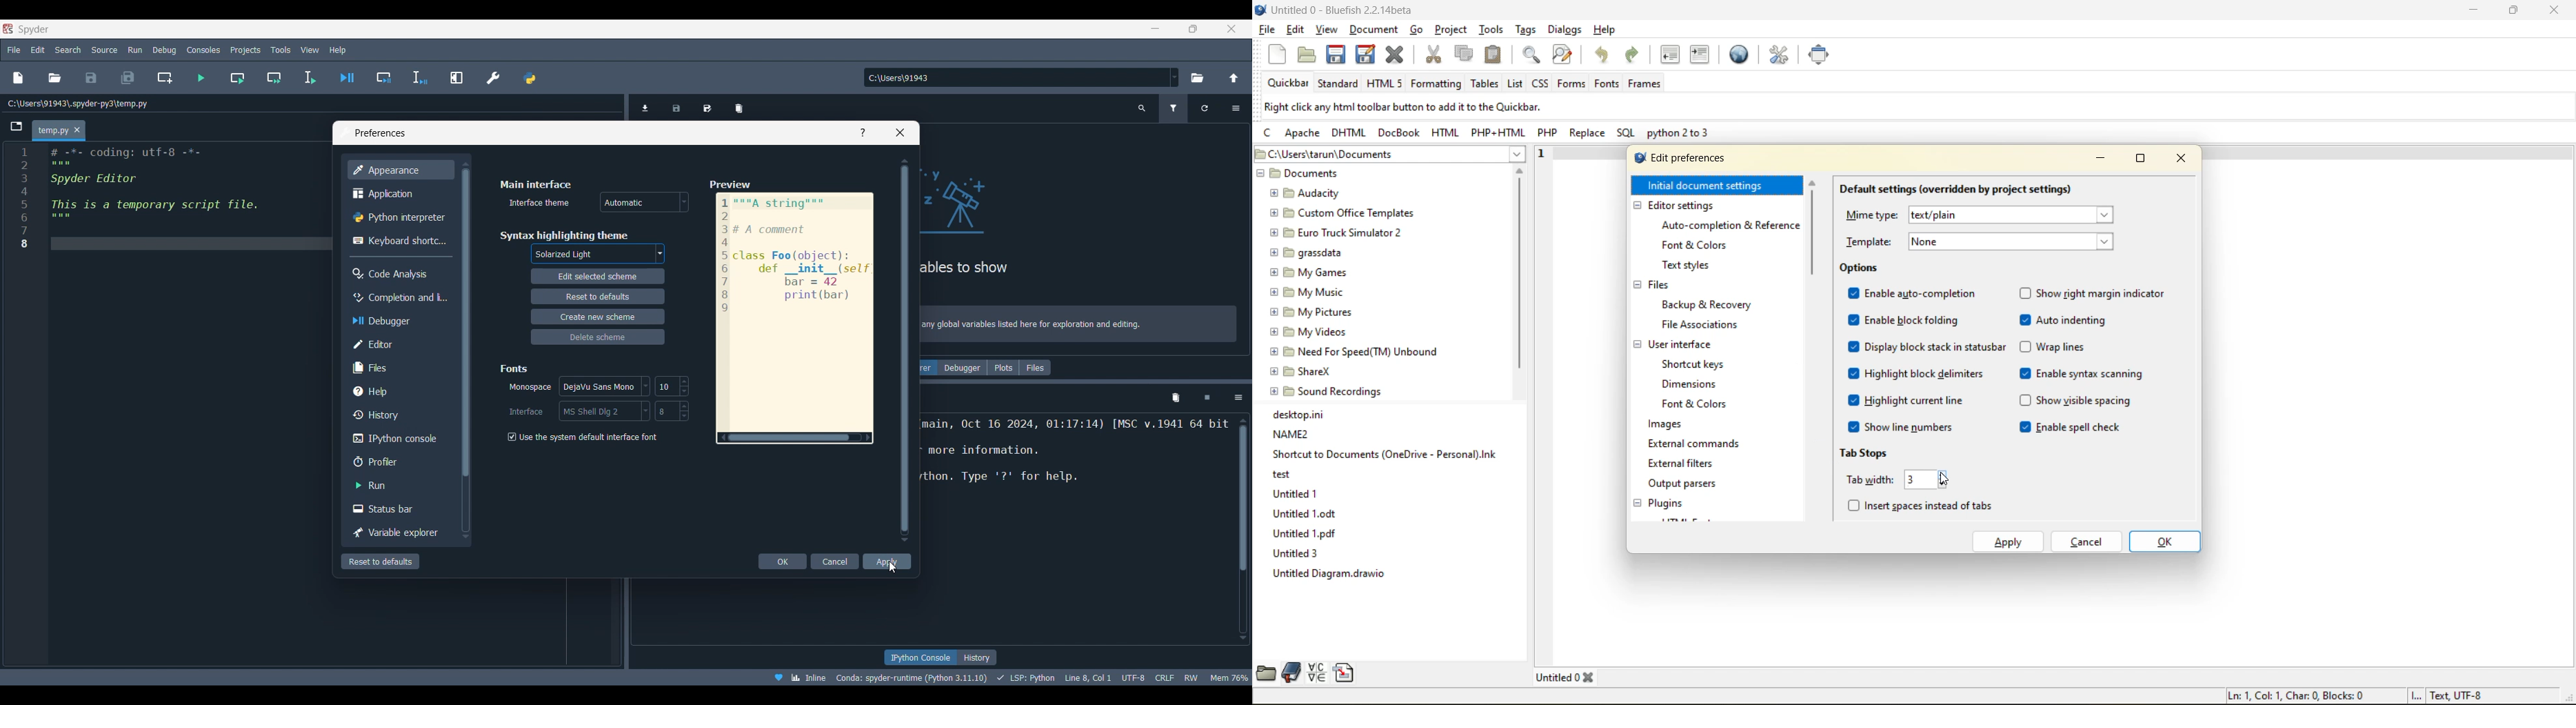 This screenshot has height=728, width=2576. What do you see at coordinates (678, 104) in the screenshot?
I see `Save data` at bounding box center [678, 104].